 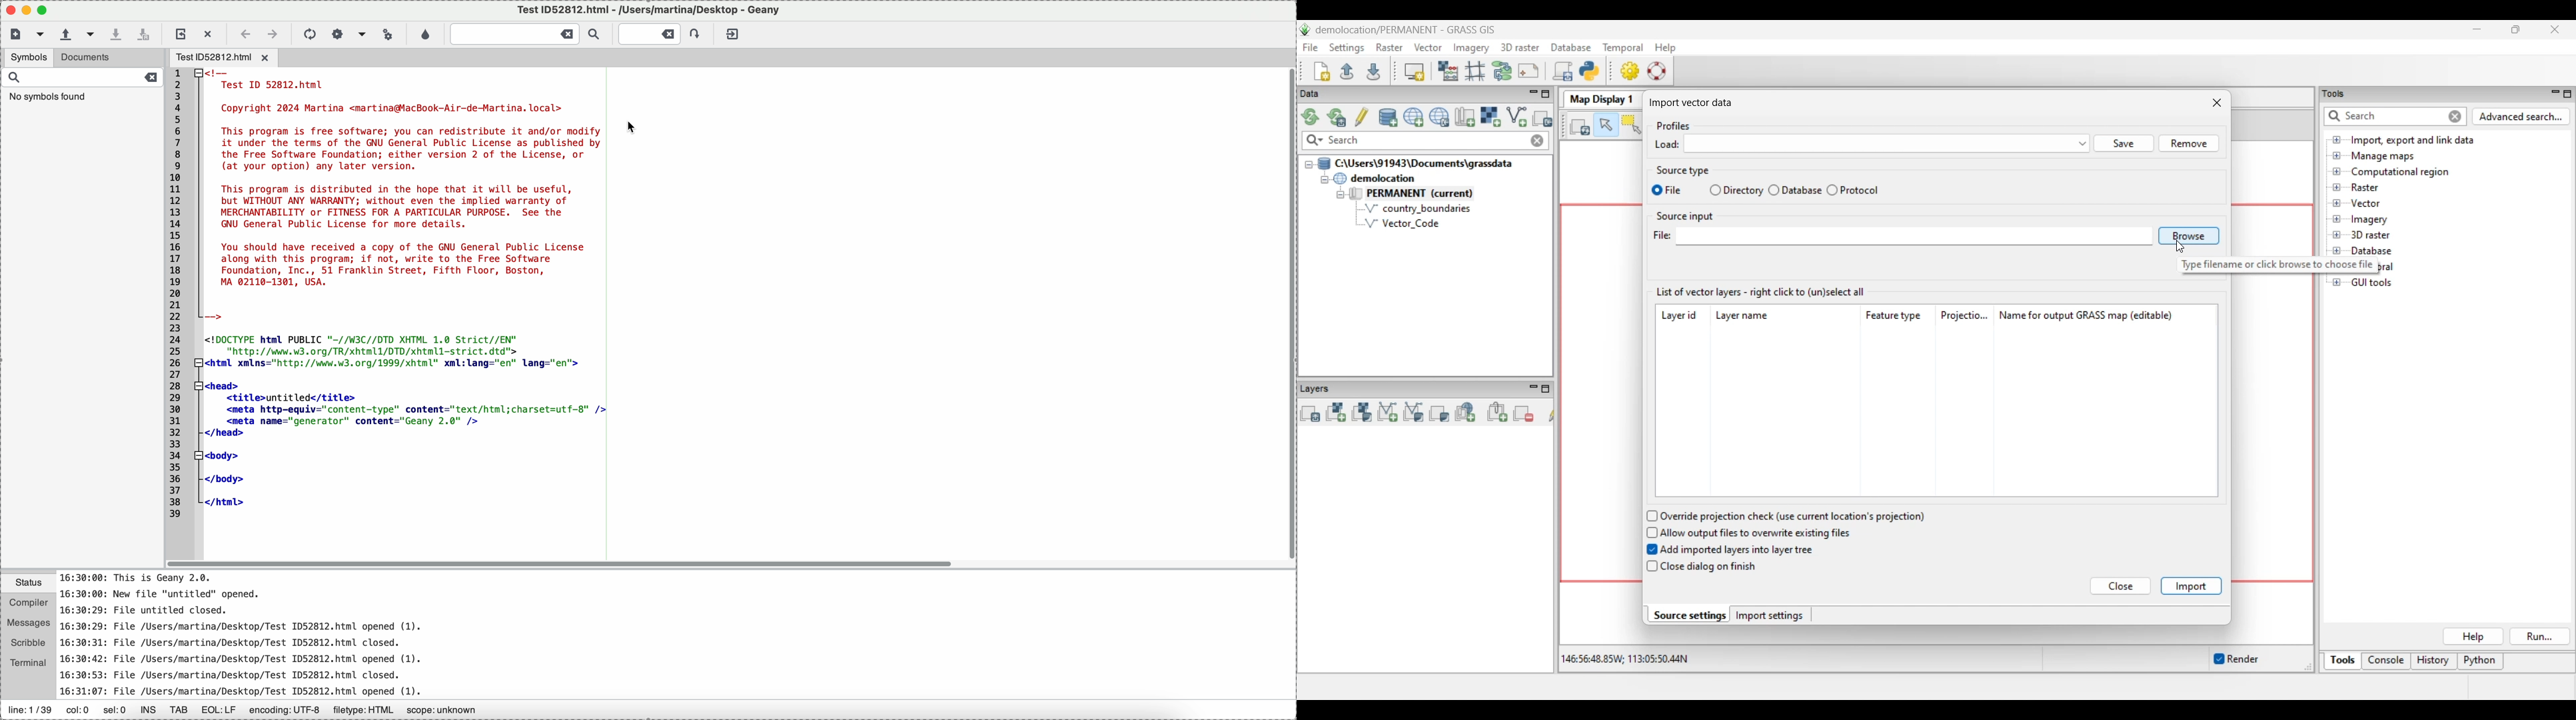 What do you see at coordinates (181, 33) in the screenshot?
I see `reload the current file from disk` at bounding box center [181, 33].